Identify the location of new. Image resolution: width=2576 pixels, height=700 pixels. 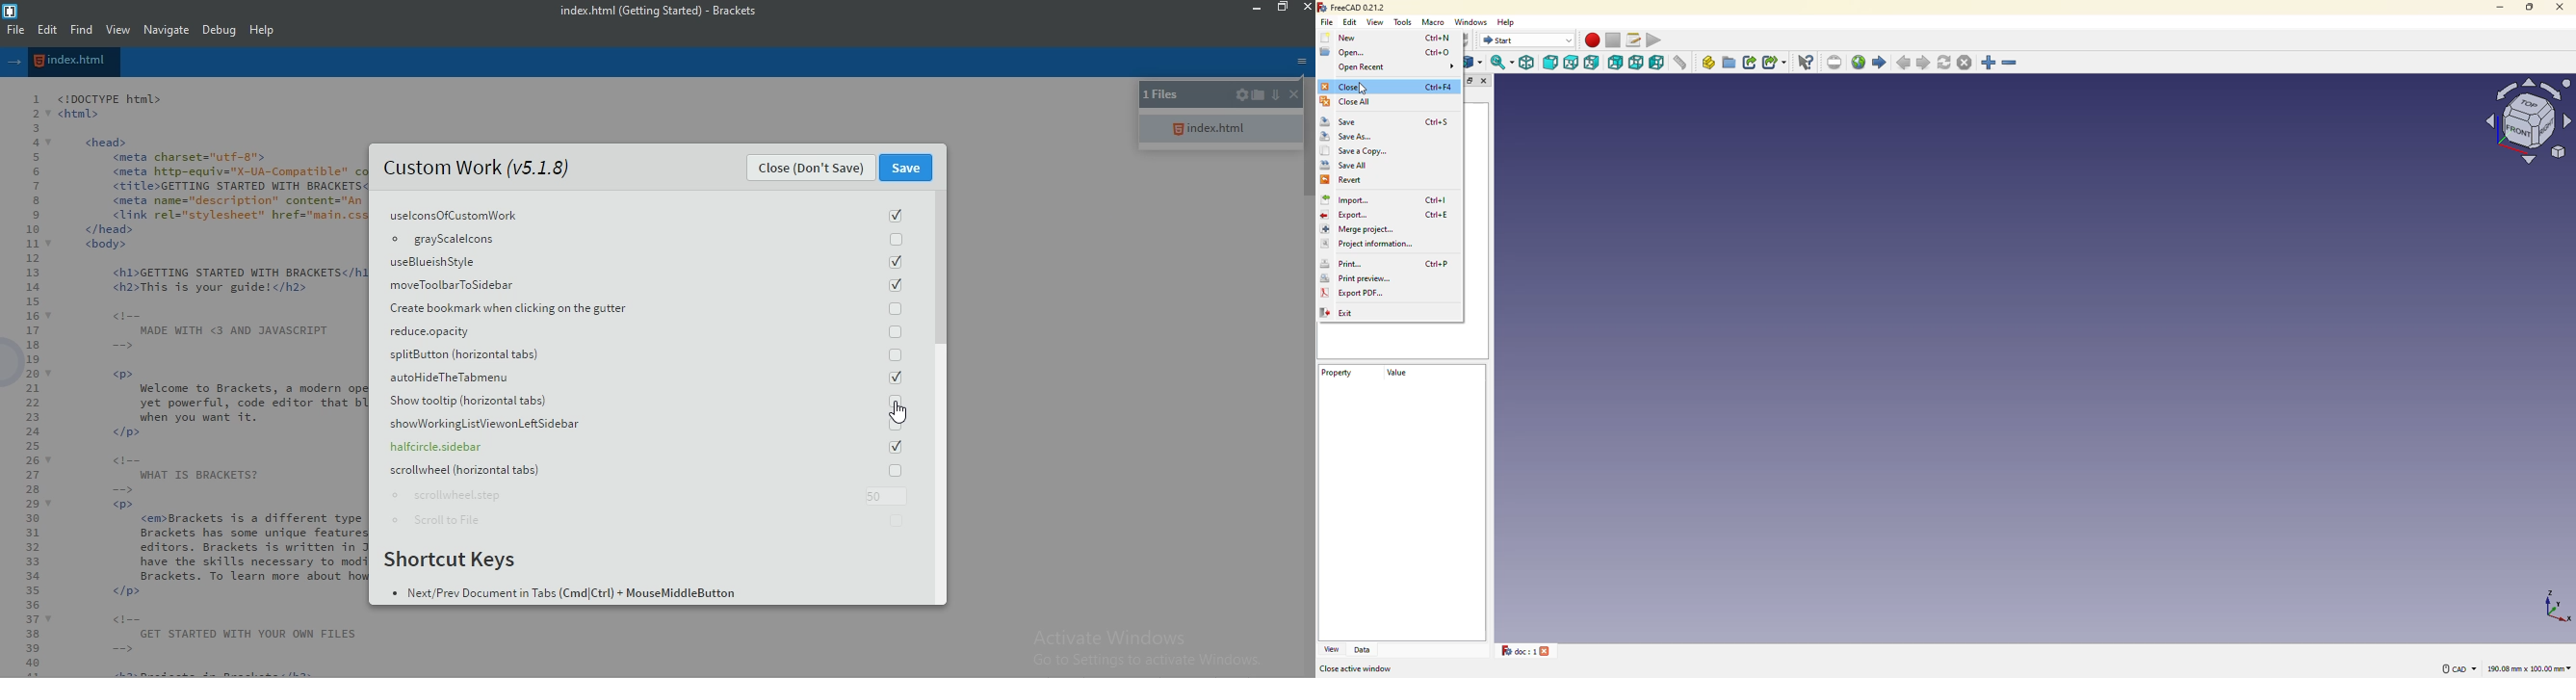
(1343, 37).